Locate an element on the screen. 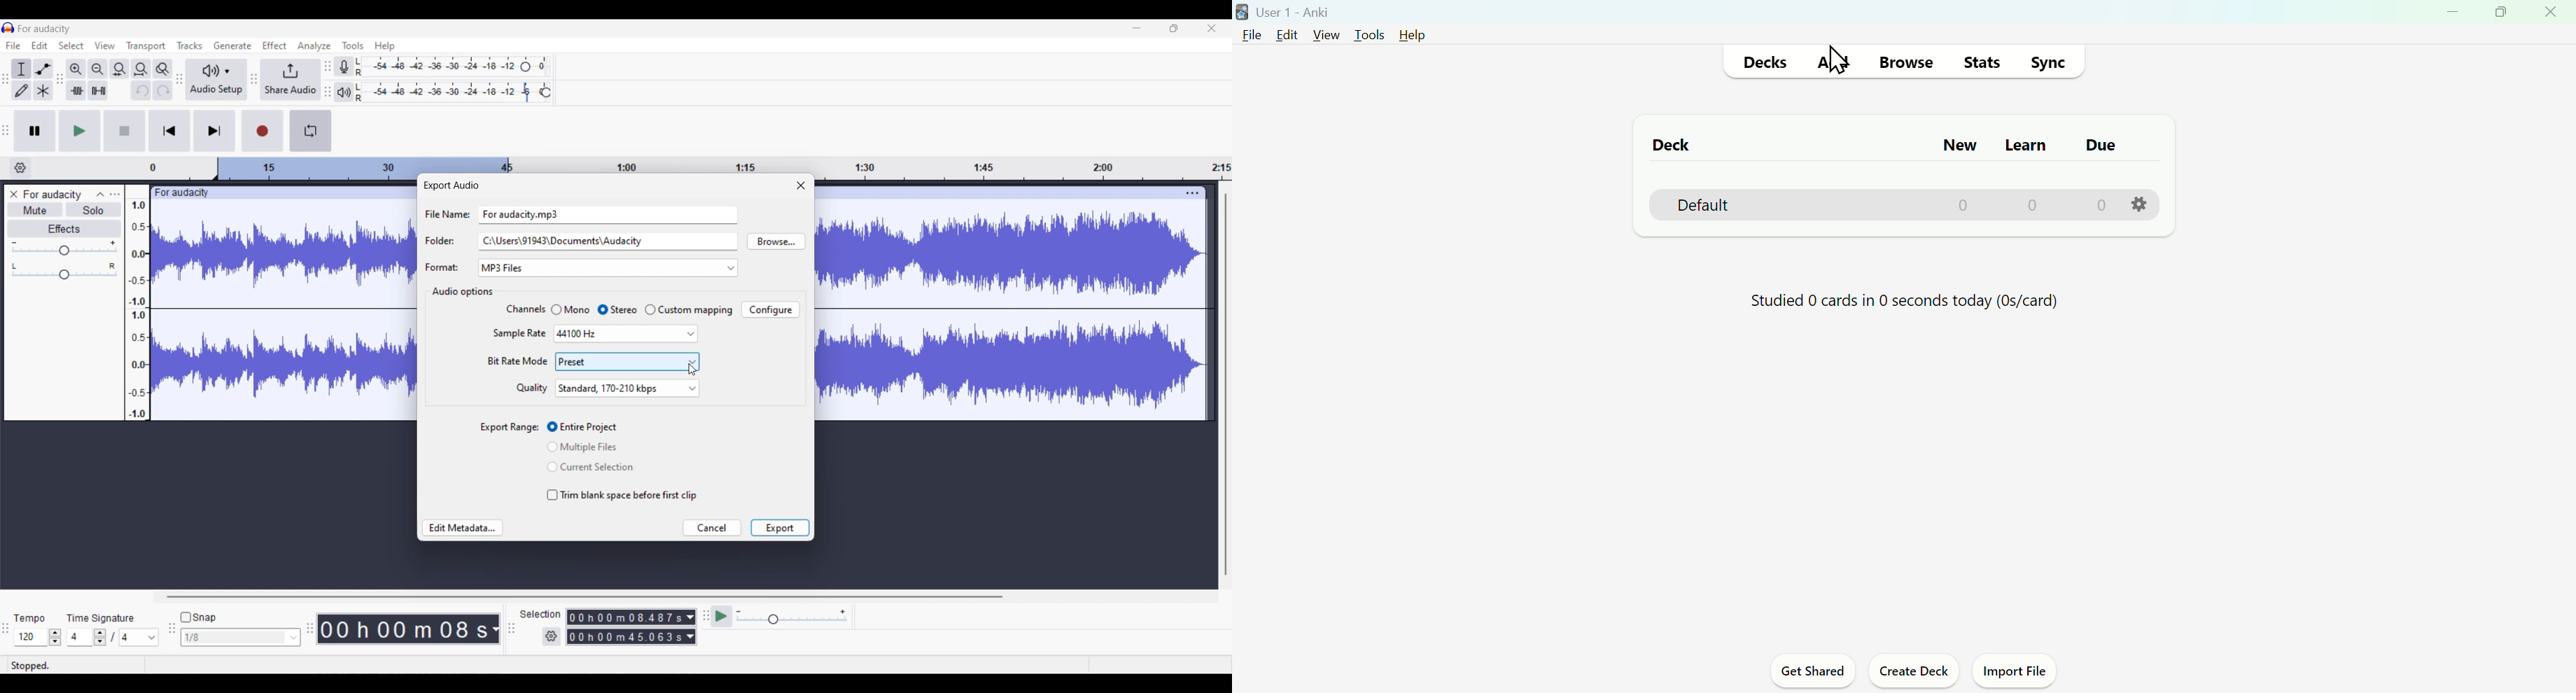  Options for Sample rate is located at coordinates (626, 334).